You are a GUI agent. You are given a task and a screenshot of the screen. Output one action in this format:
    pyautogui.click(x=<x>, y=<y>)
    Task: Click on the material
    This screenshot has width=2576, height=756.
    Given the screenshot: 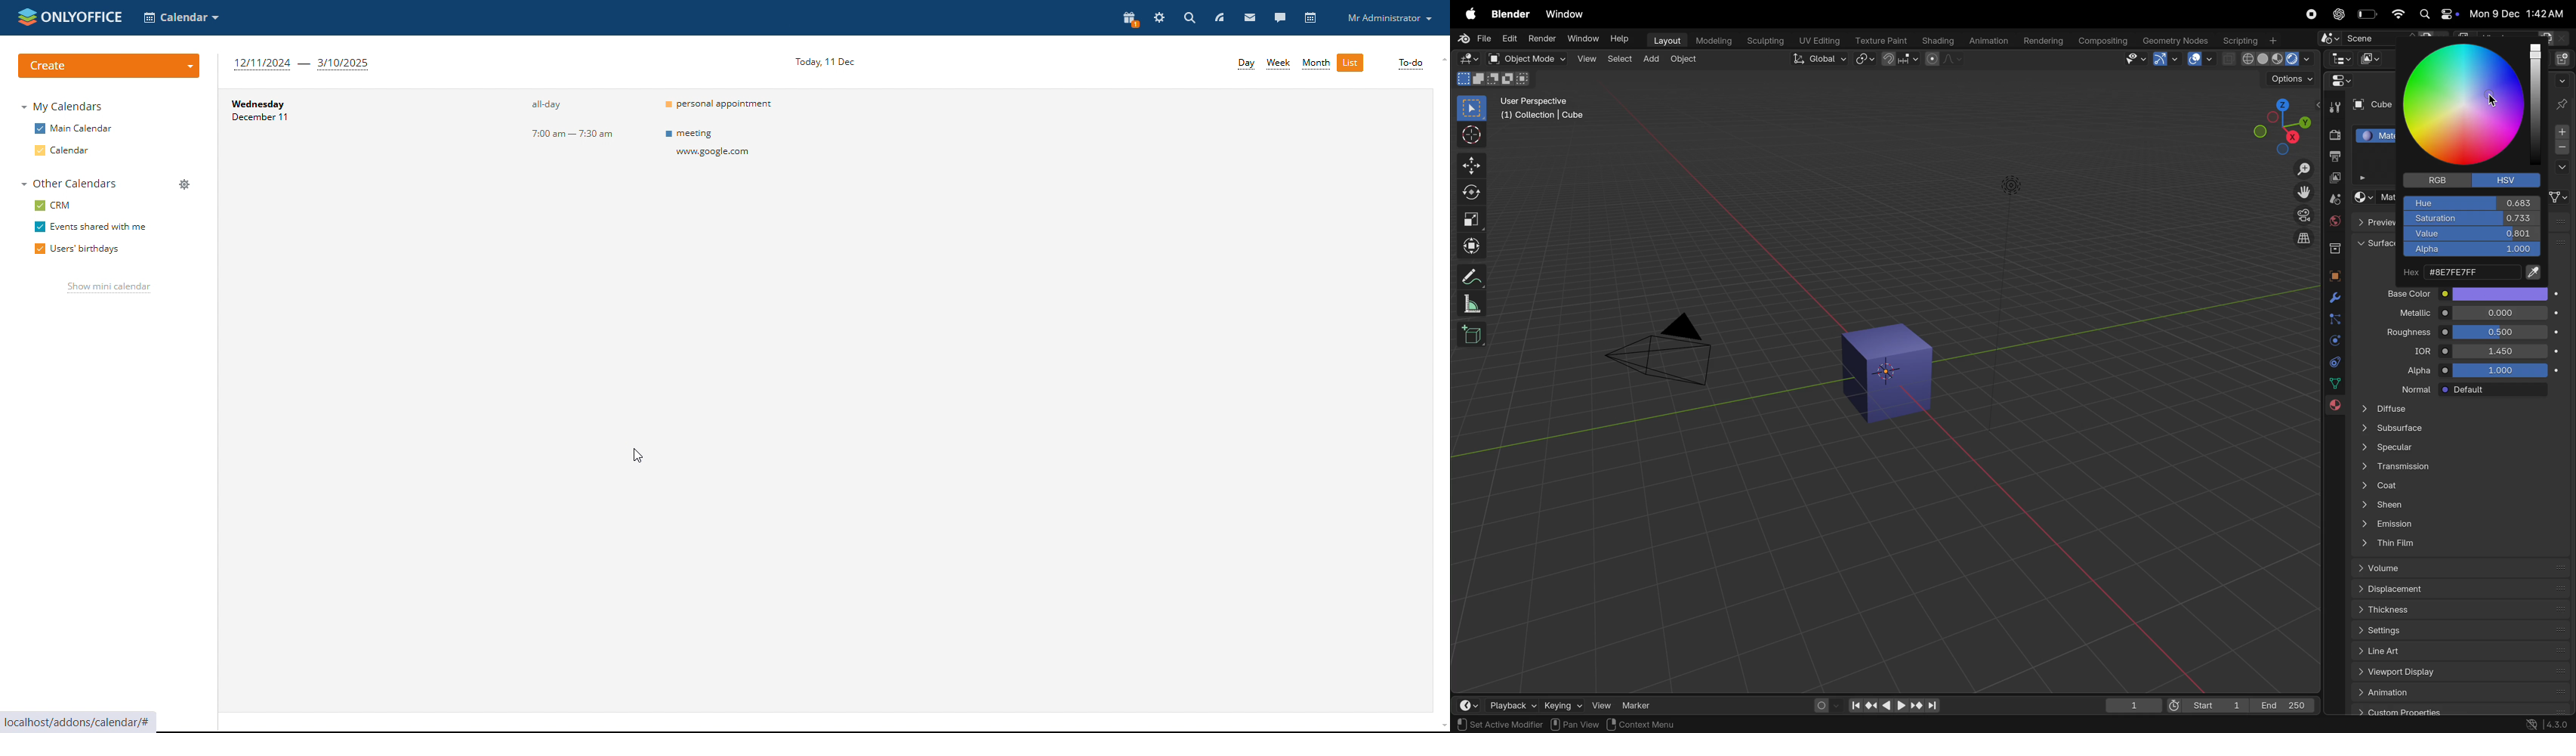 What is the action you would take?
    pyautogui.click(x=2335, y=408)
    